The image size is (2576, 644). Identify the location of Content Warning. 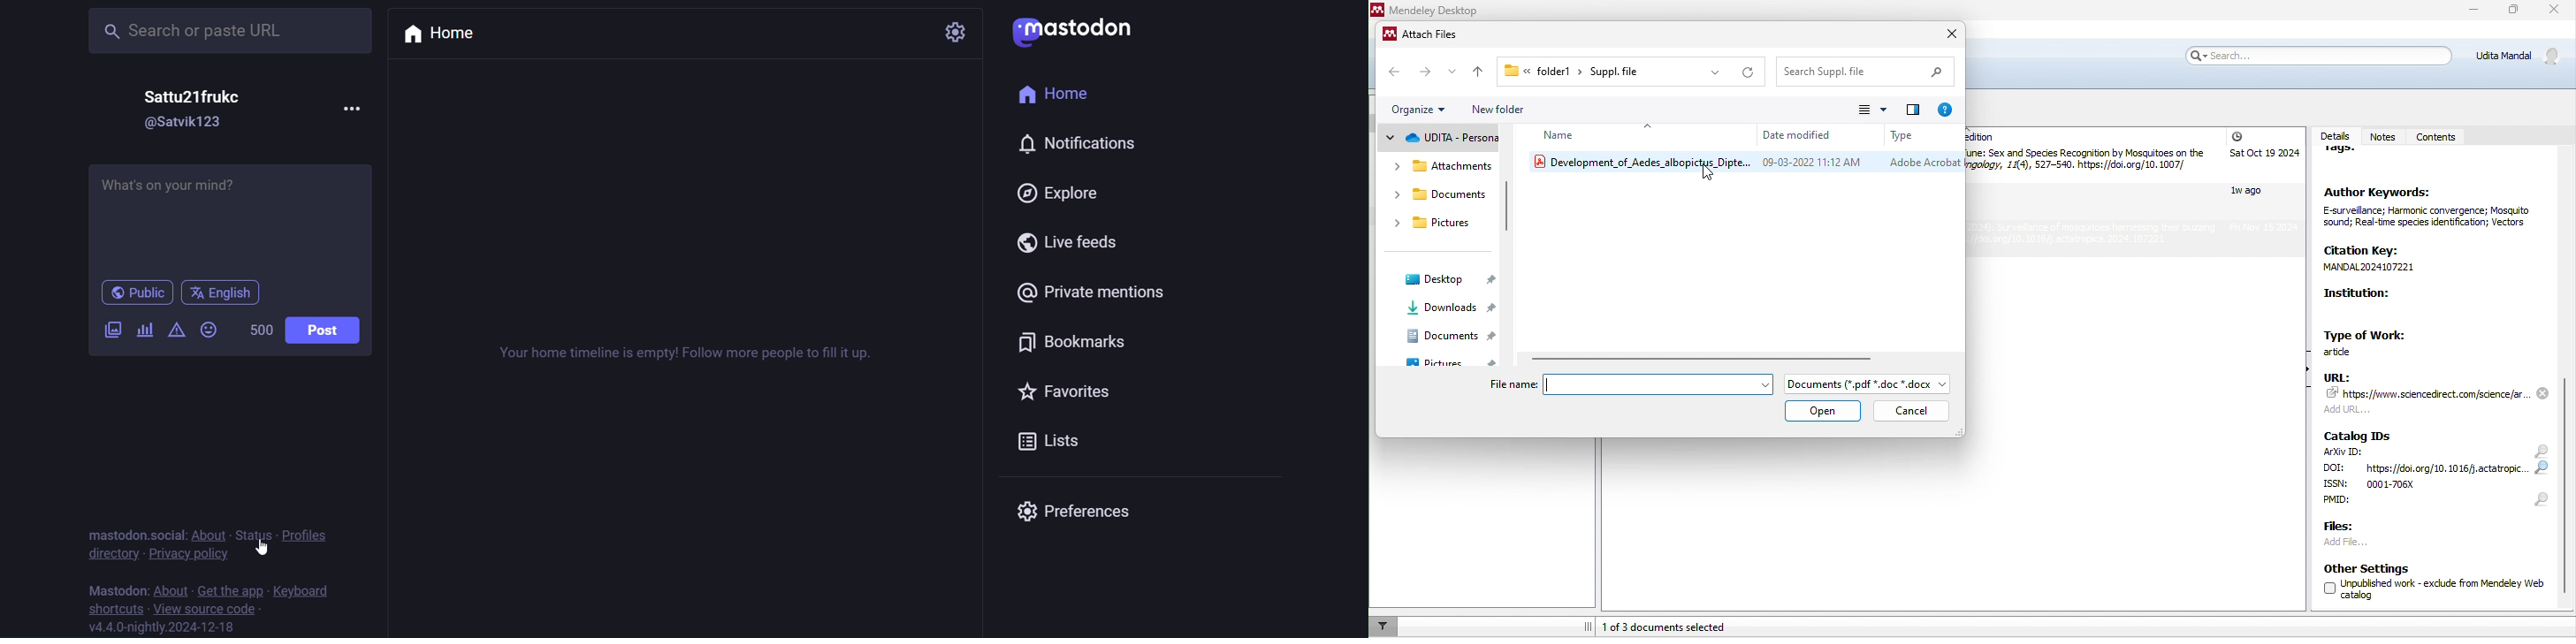
(177, 337).